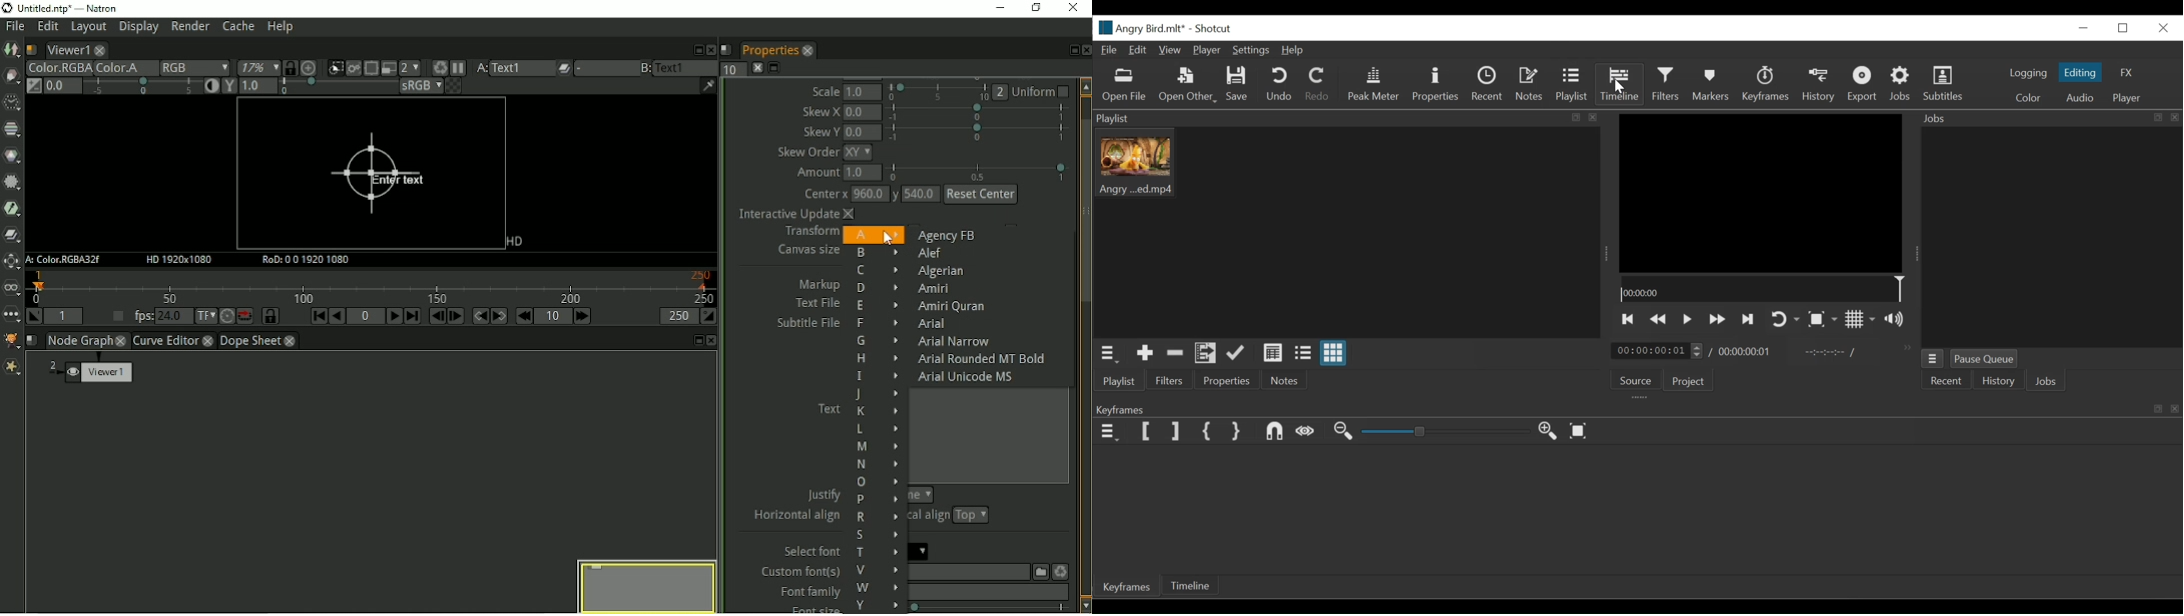 This screenshot has height=616, width=2184. What do you see at coordinates (210, 87) in the screenshot?
I see `Auto-contrast` at bounding box center [210, 87].